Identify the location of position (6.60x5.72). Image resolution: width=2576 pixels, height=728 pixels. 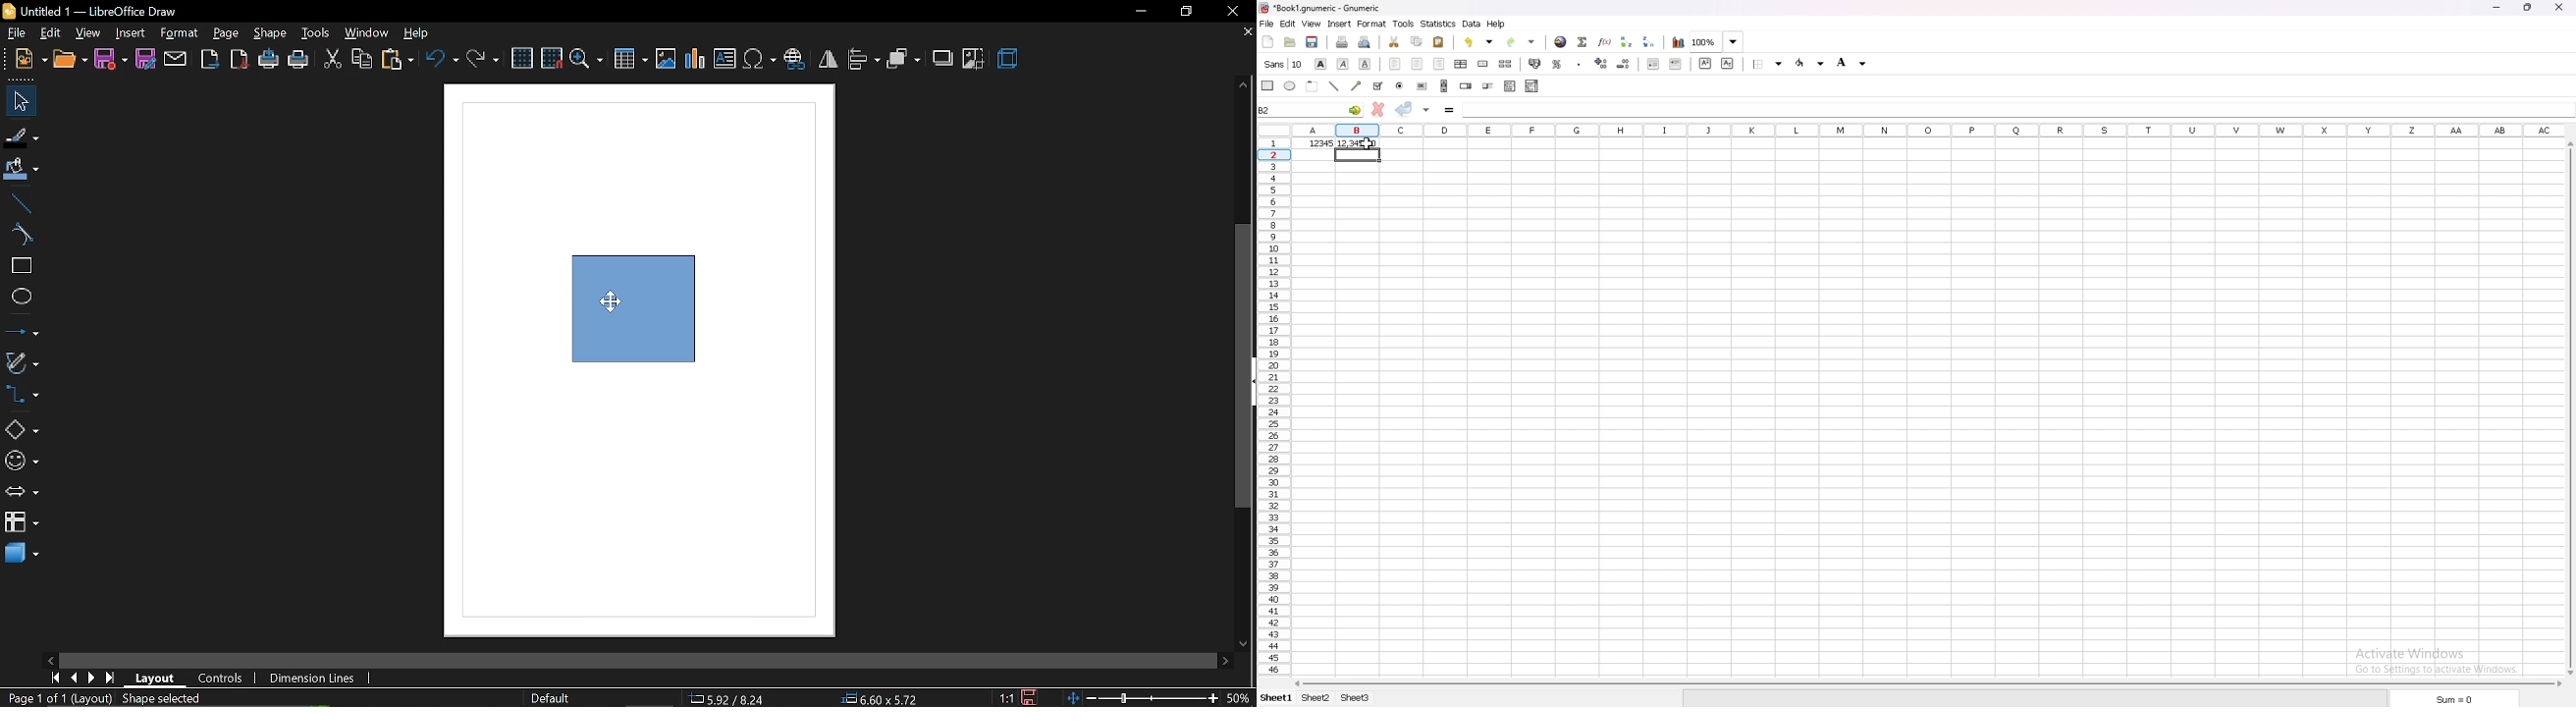
(884, 697).